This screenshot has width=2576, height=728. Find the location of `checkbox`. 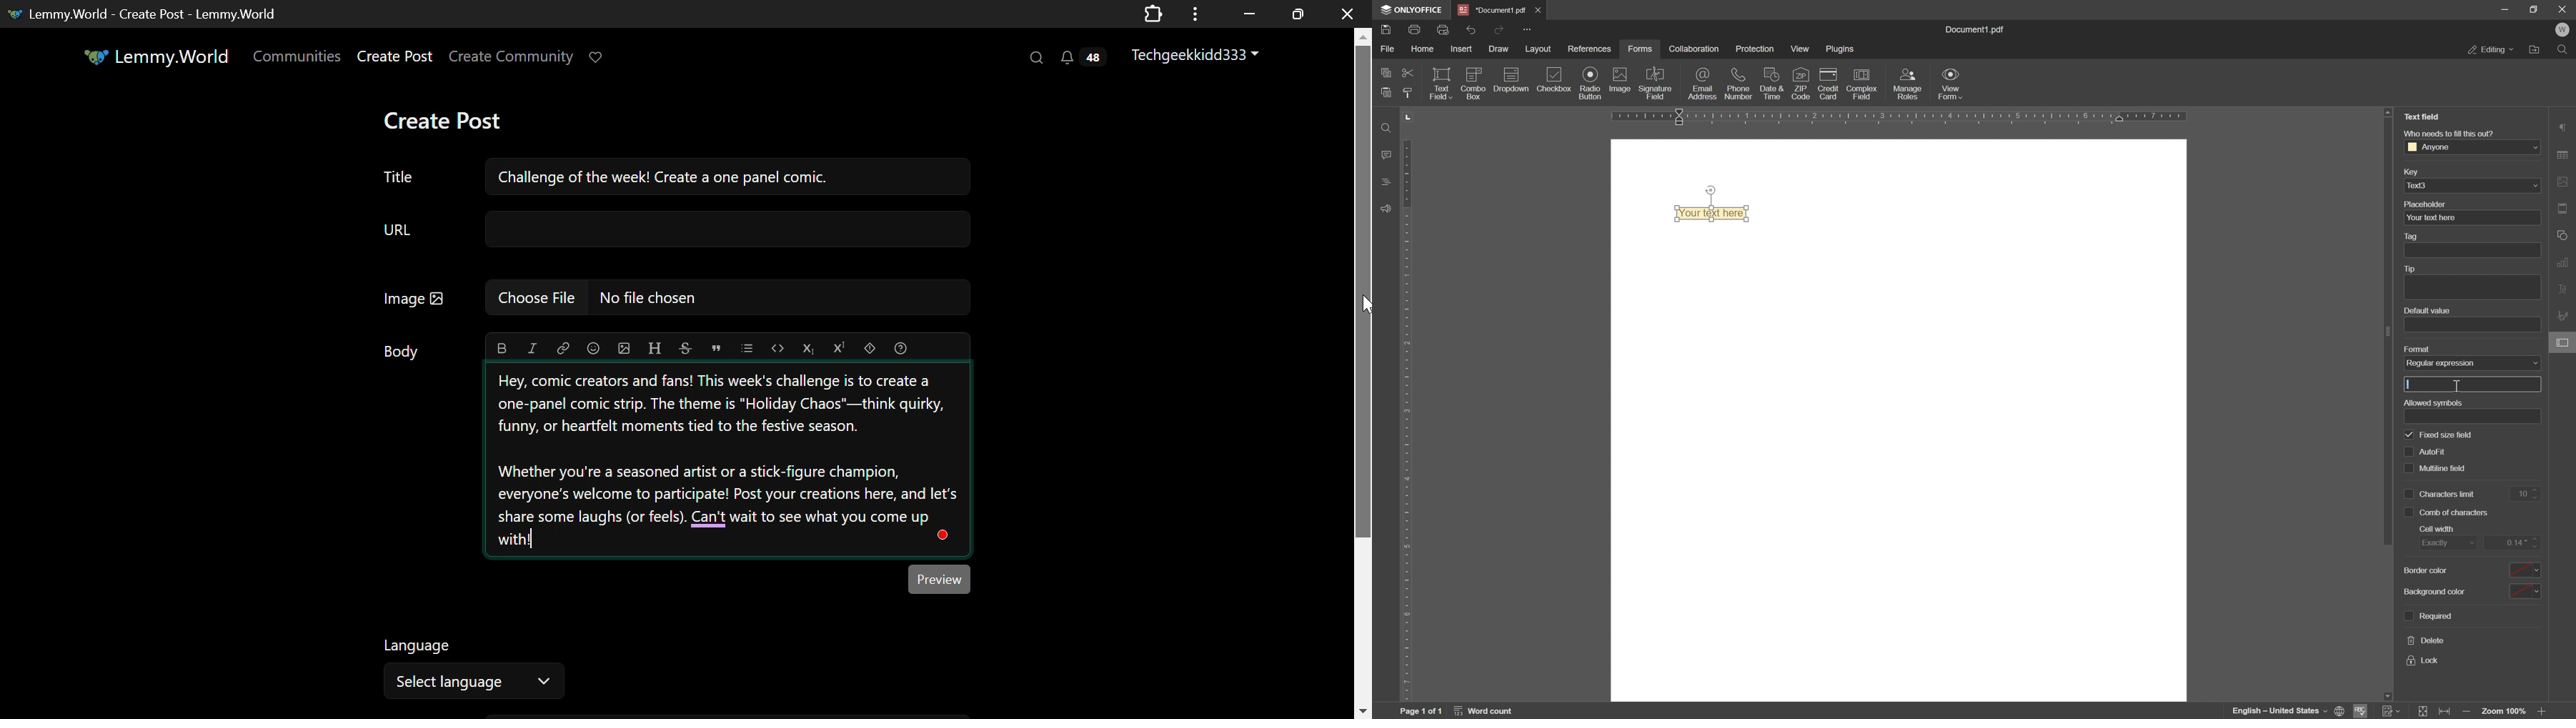

checkbox is located at coordinates (2410, 434).